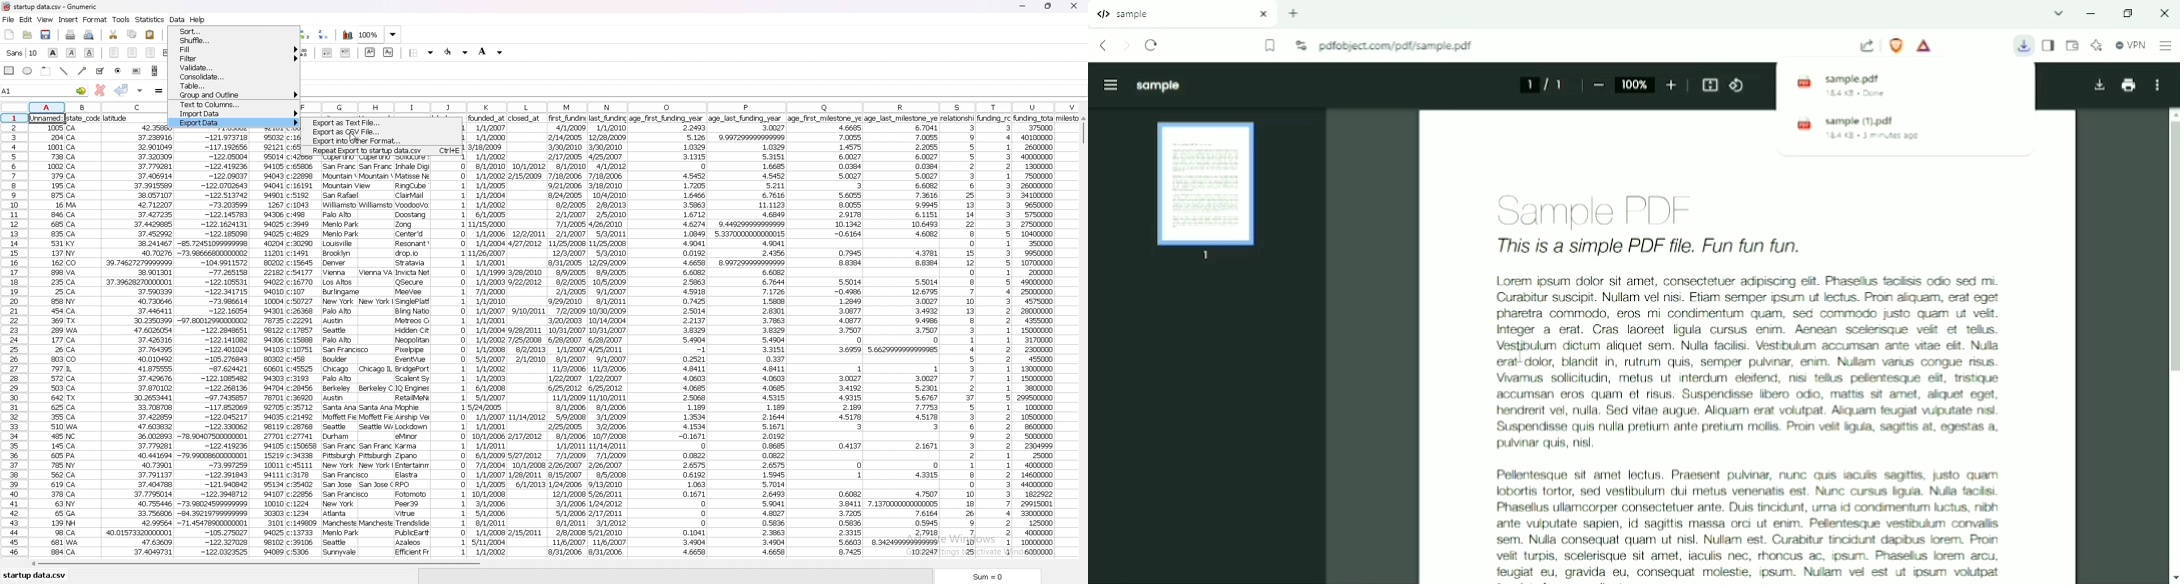 This screenshot has width=2184, height=588. What do you see at coordinates (84, 336) in the screenshot?
I see `` at bounding box center [84, 336].